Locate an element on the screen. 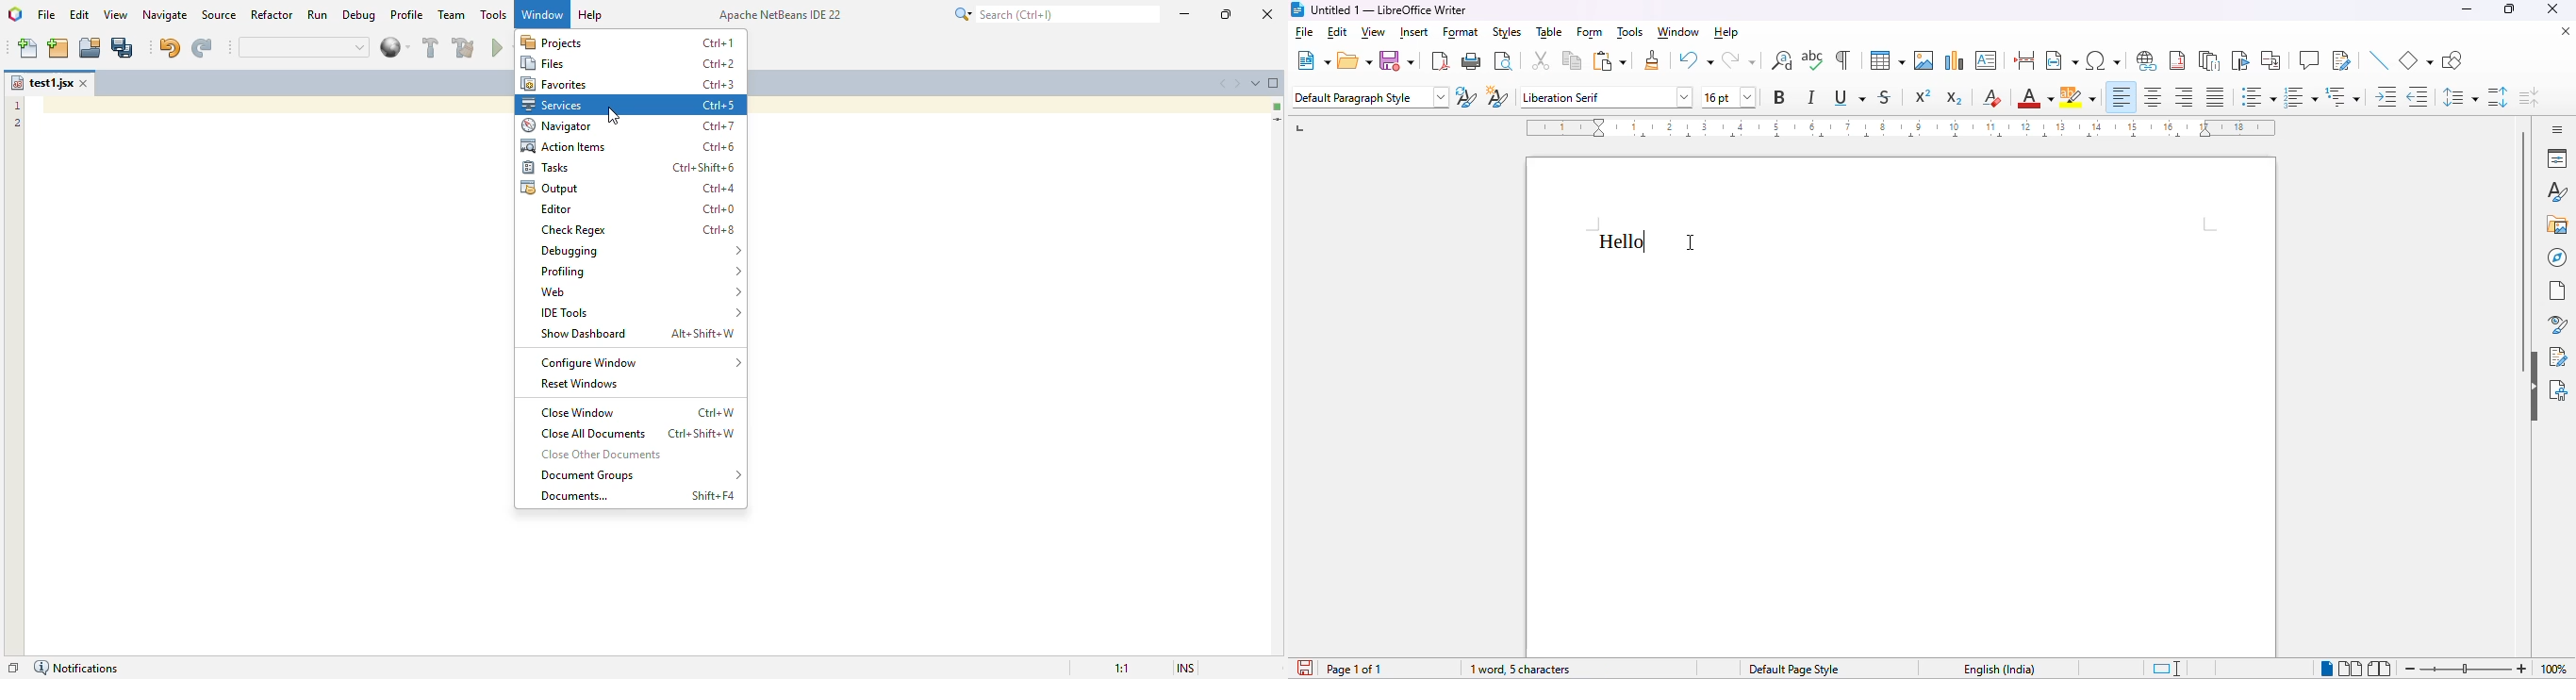 Image resolution: width=2576 pixels, height=700 pixels. run project is located at coordinates (503, 47).